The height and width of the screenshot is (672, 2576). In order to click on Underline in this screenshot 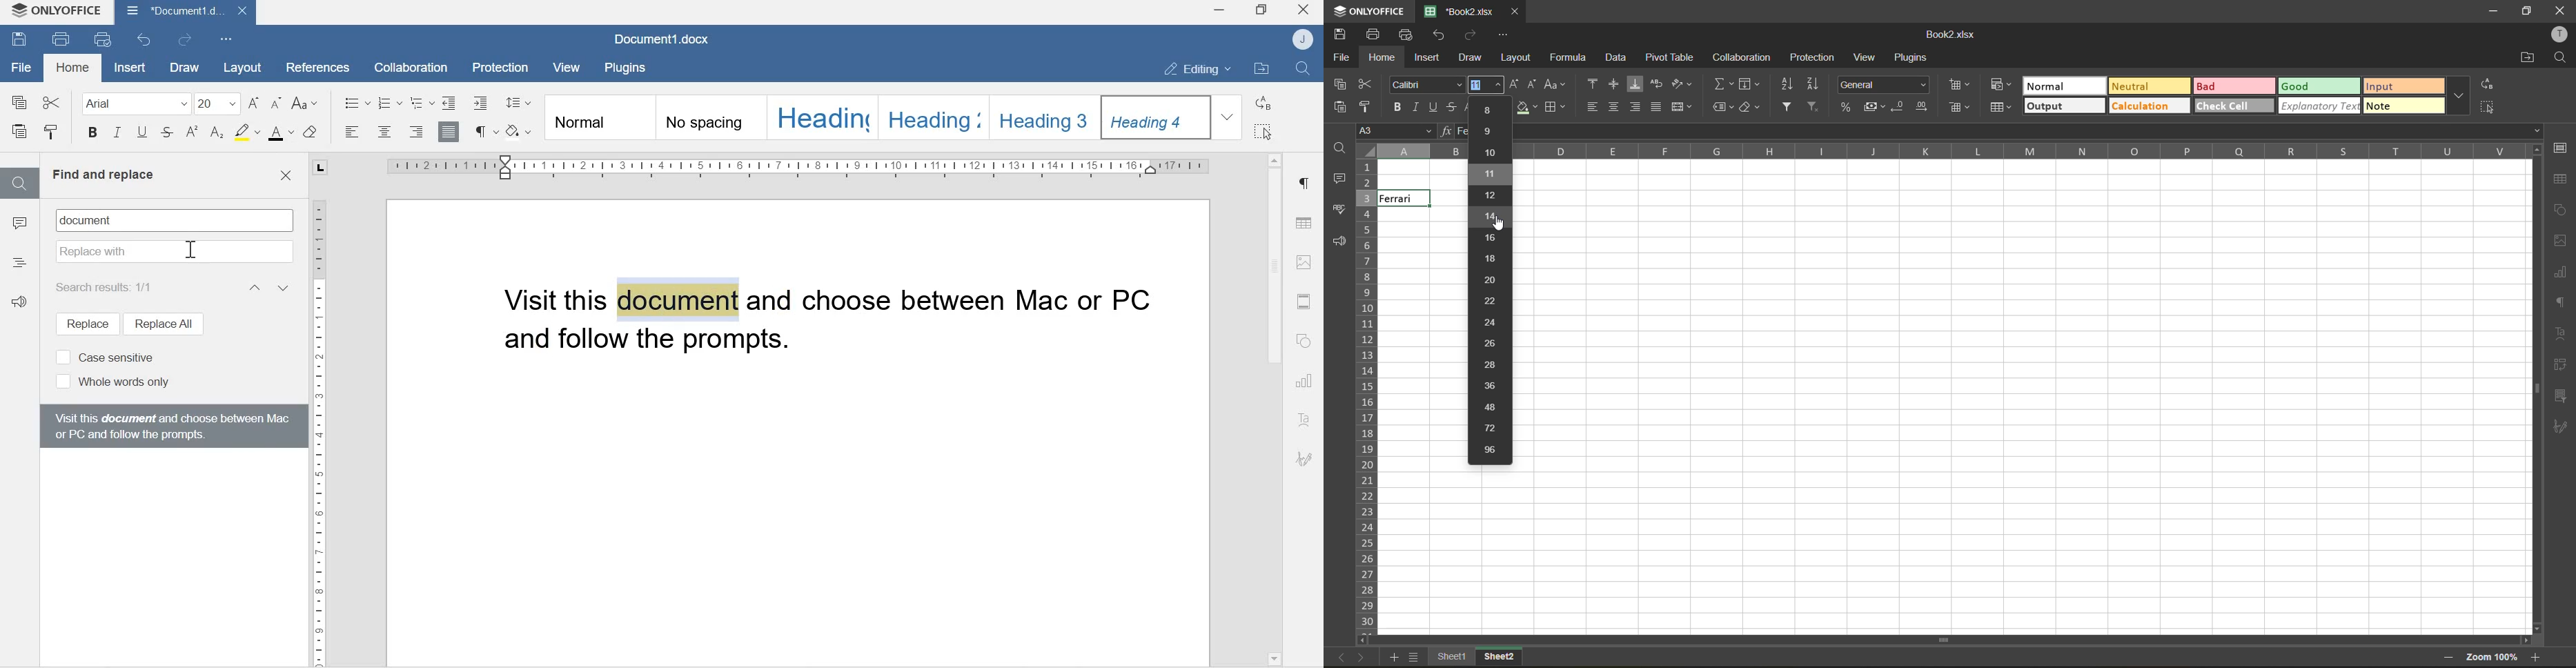, I will do `click(141, 135)`.